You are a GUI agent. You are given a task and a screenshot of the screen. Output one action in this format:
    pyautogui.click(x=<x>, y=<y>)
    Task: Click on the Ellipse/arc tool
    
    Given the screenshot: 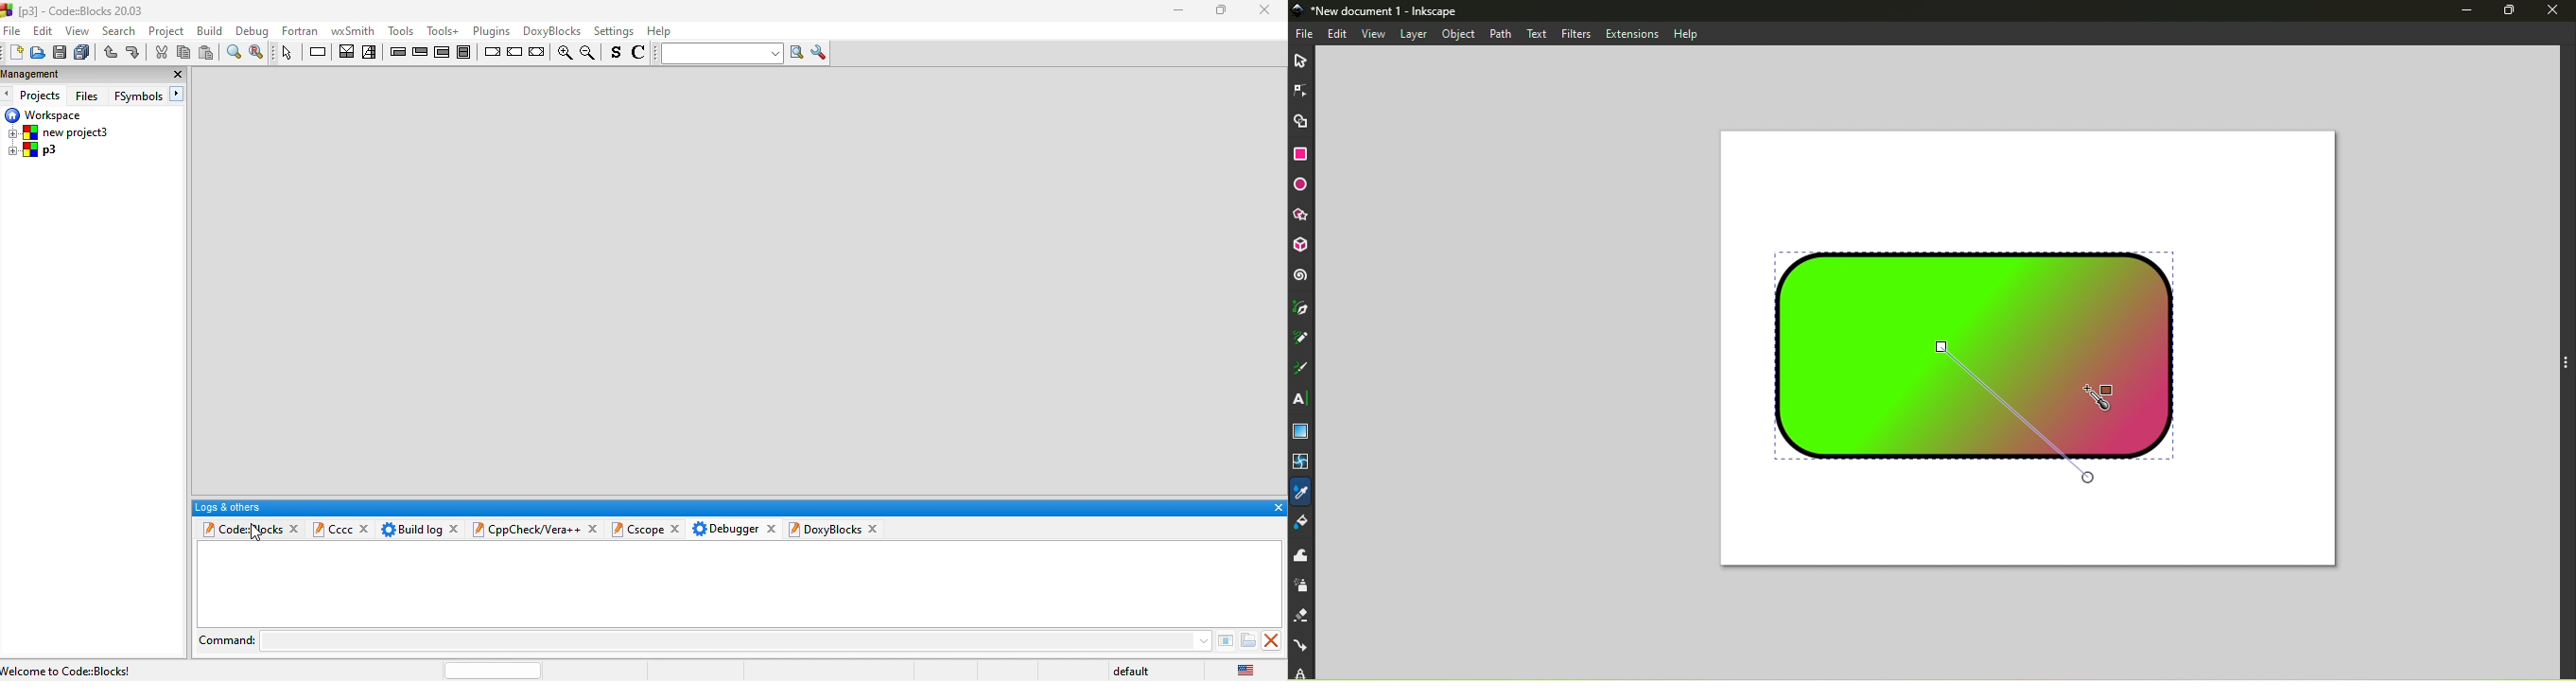 What is the action you would take?
    pyautogui.click(x=1303, y=186)
    